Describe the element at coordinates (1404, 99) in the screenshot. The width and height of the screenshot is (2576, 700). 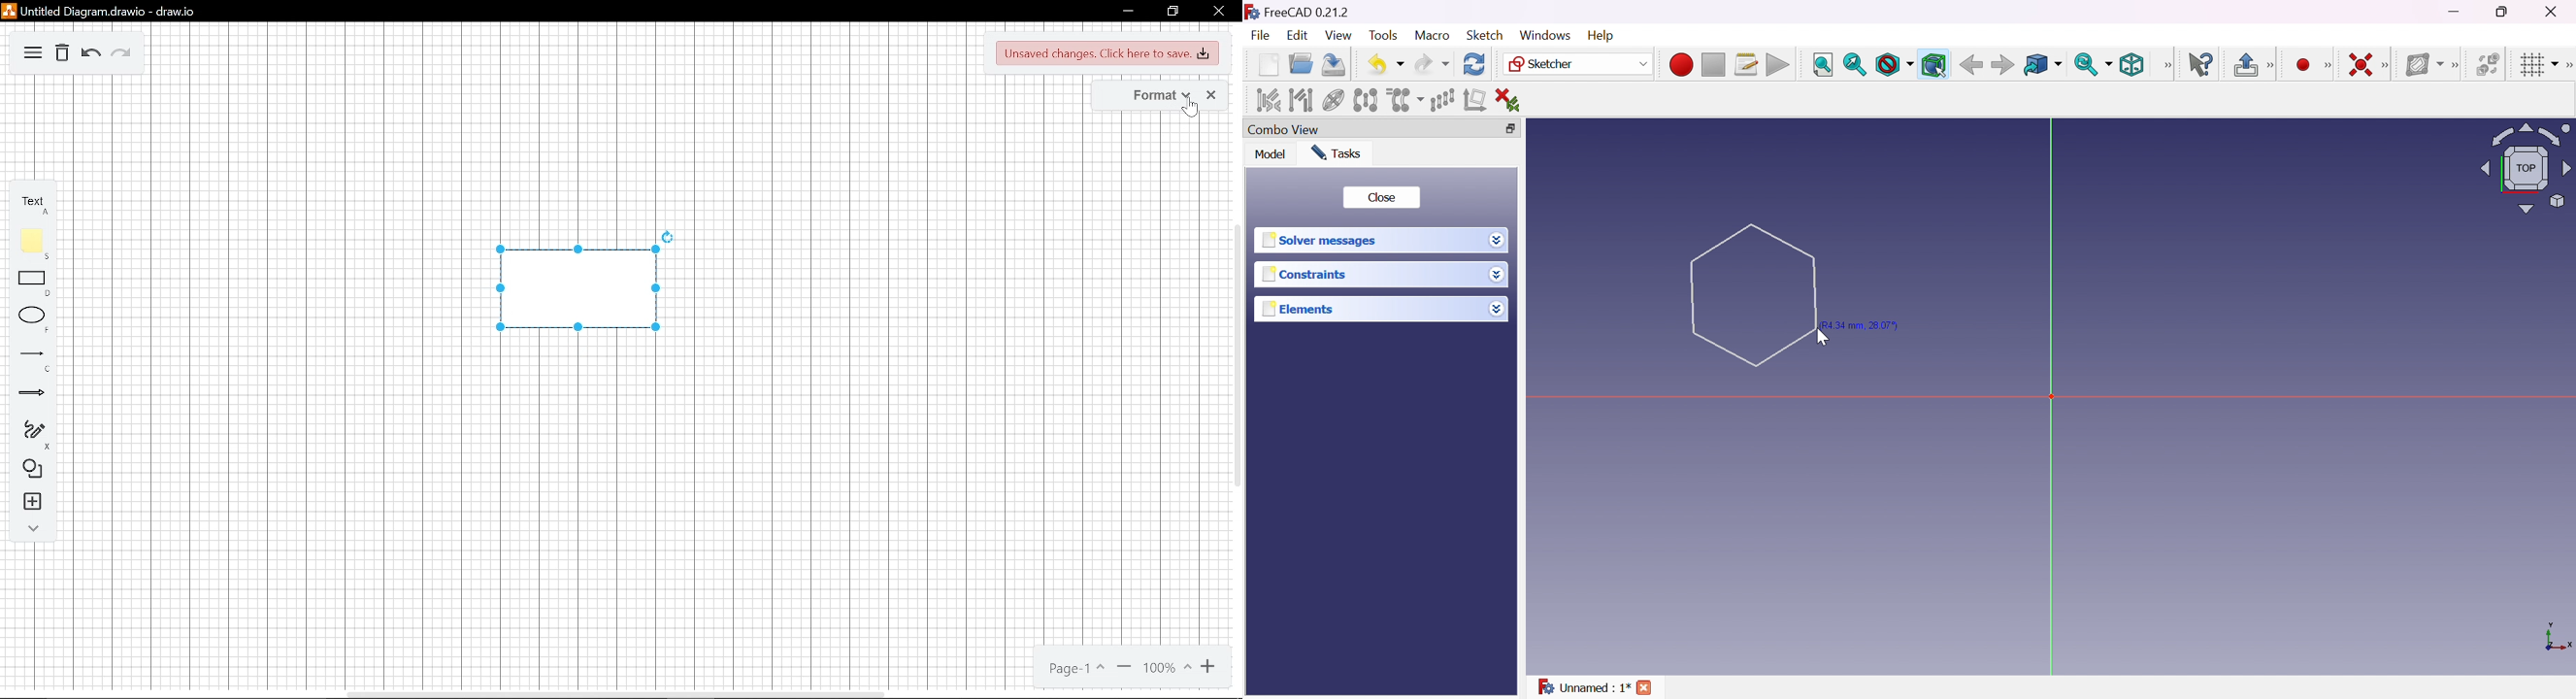
I see `Clone` at that location.